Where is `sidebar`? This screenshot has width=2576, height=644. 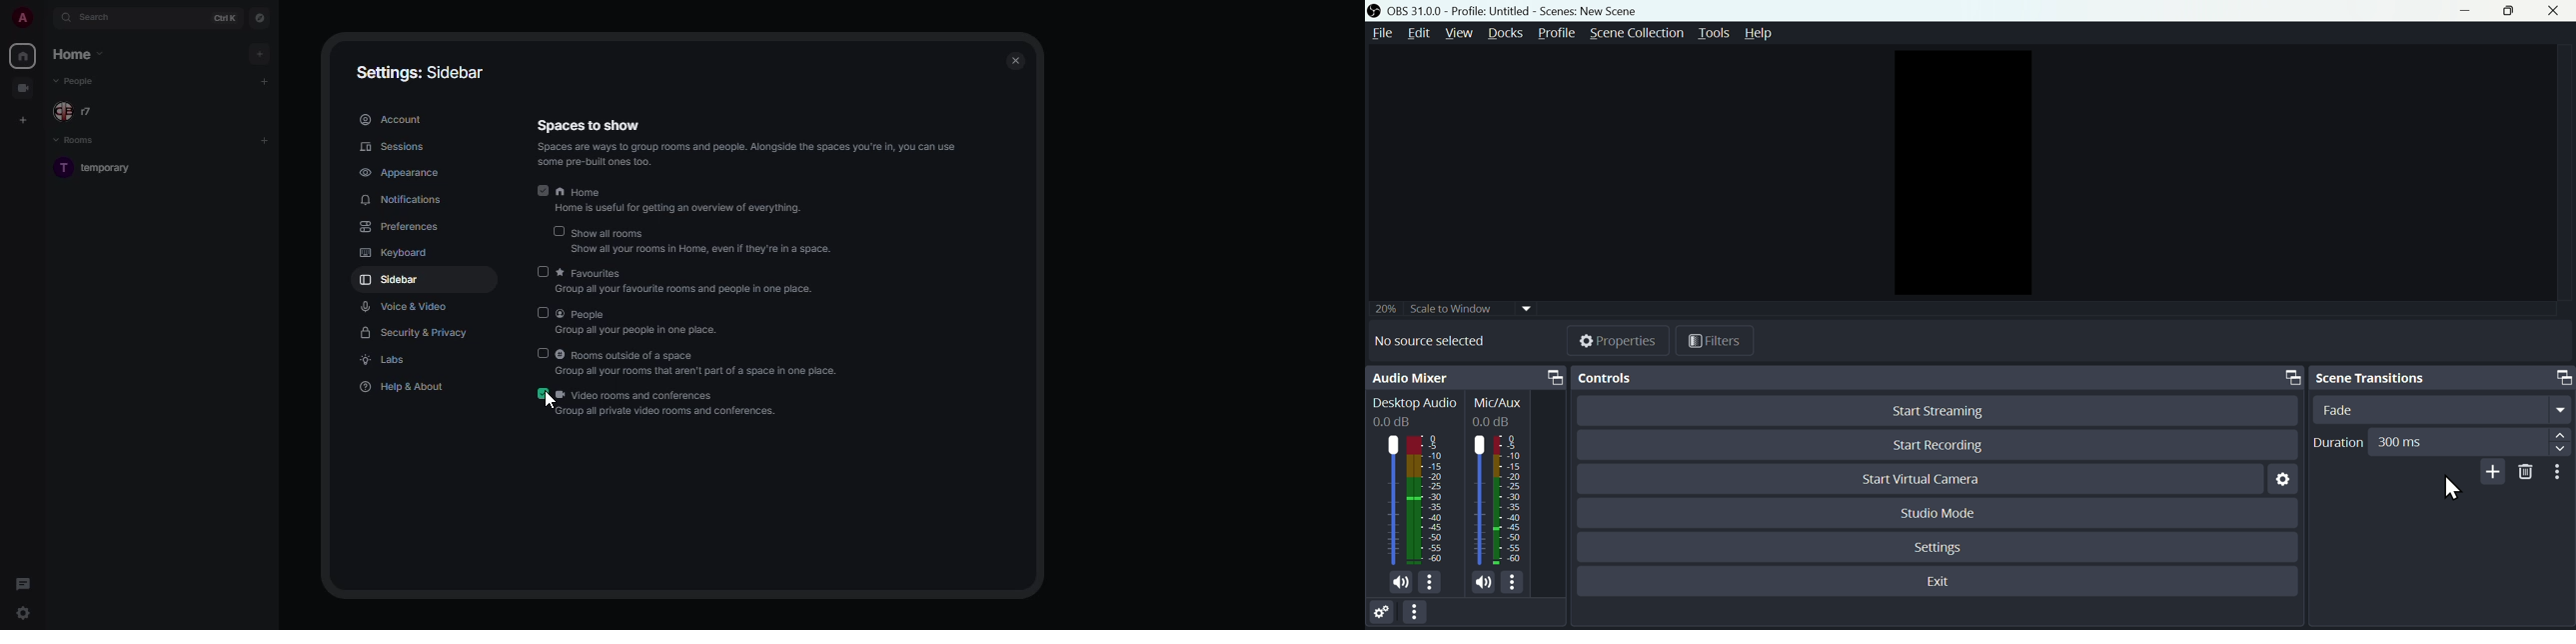 sidebar is located at coordinates (391, 281).